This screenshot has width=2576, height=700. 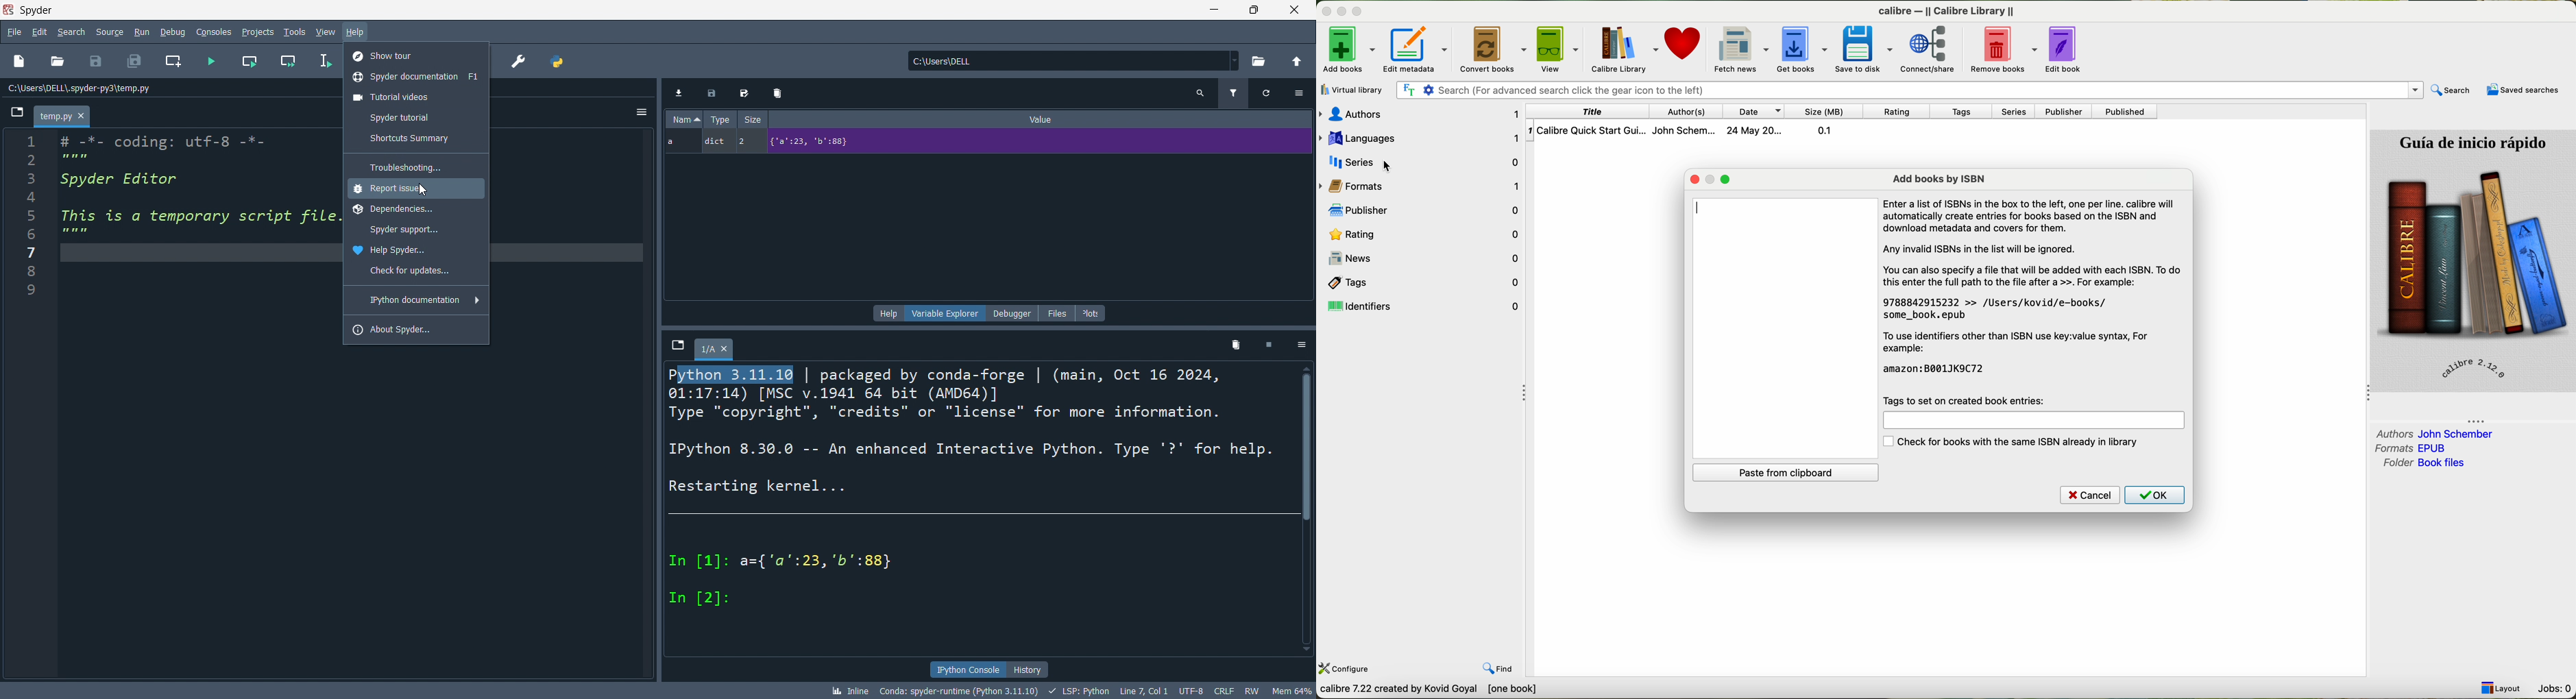 I want to click on Edit Export, so click(x=744, y=94).